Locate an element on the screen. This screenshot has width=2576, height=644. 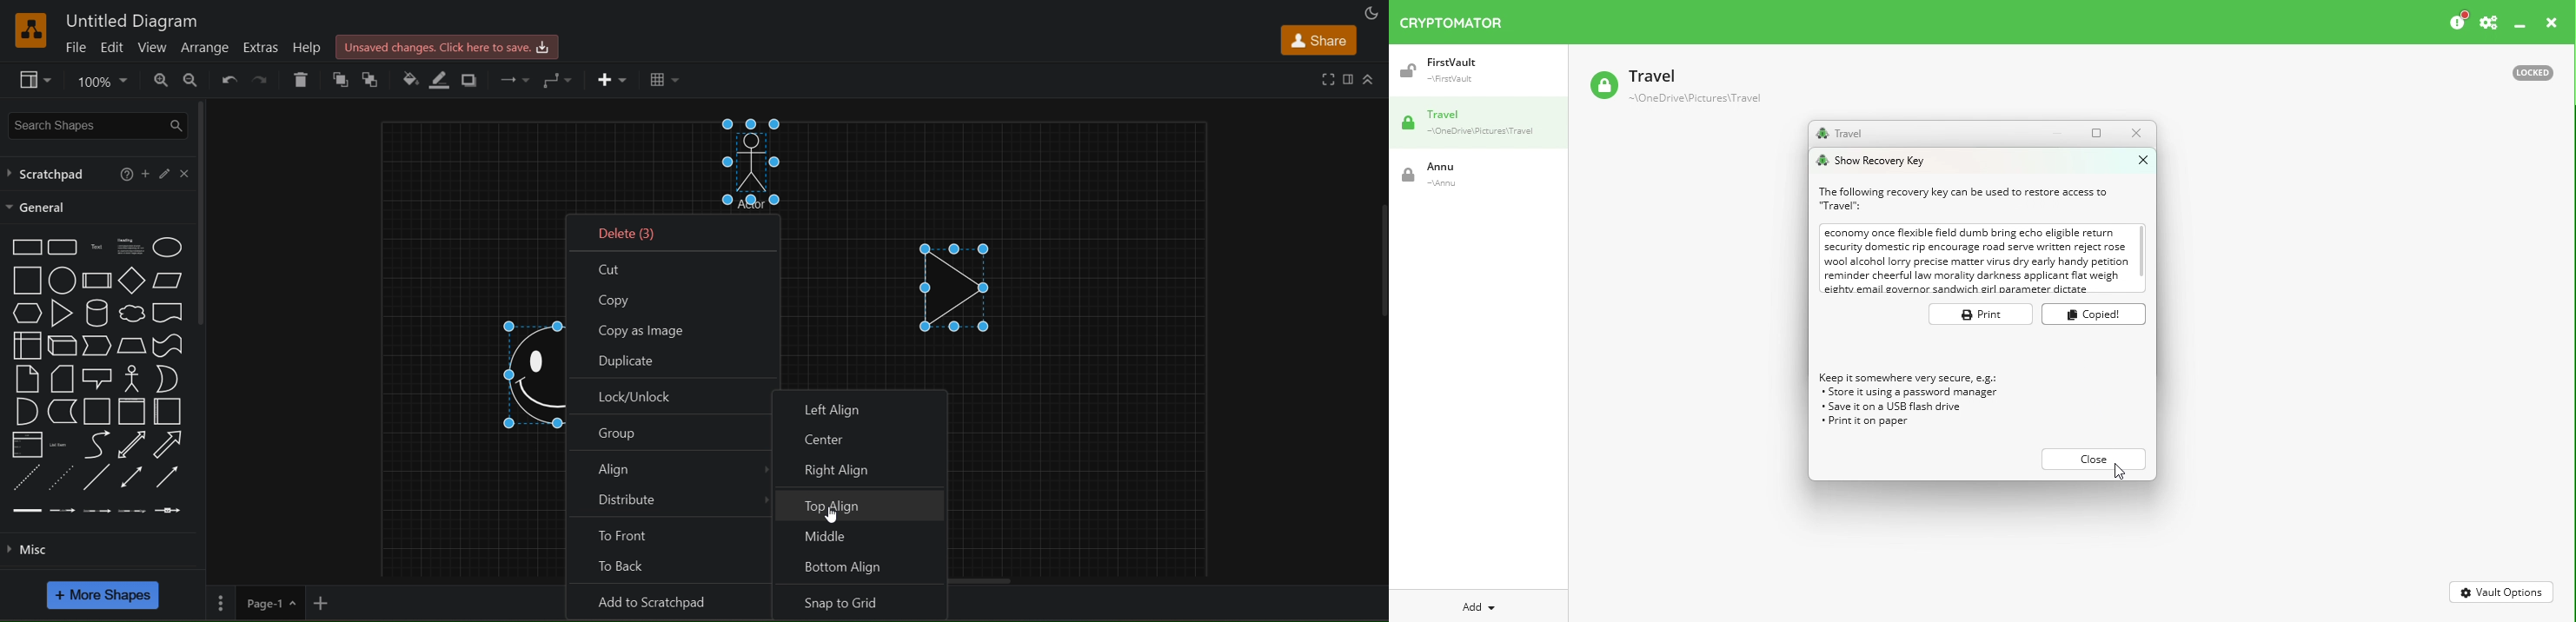
dashed line is located at coordinates (29, 477).